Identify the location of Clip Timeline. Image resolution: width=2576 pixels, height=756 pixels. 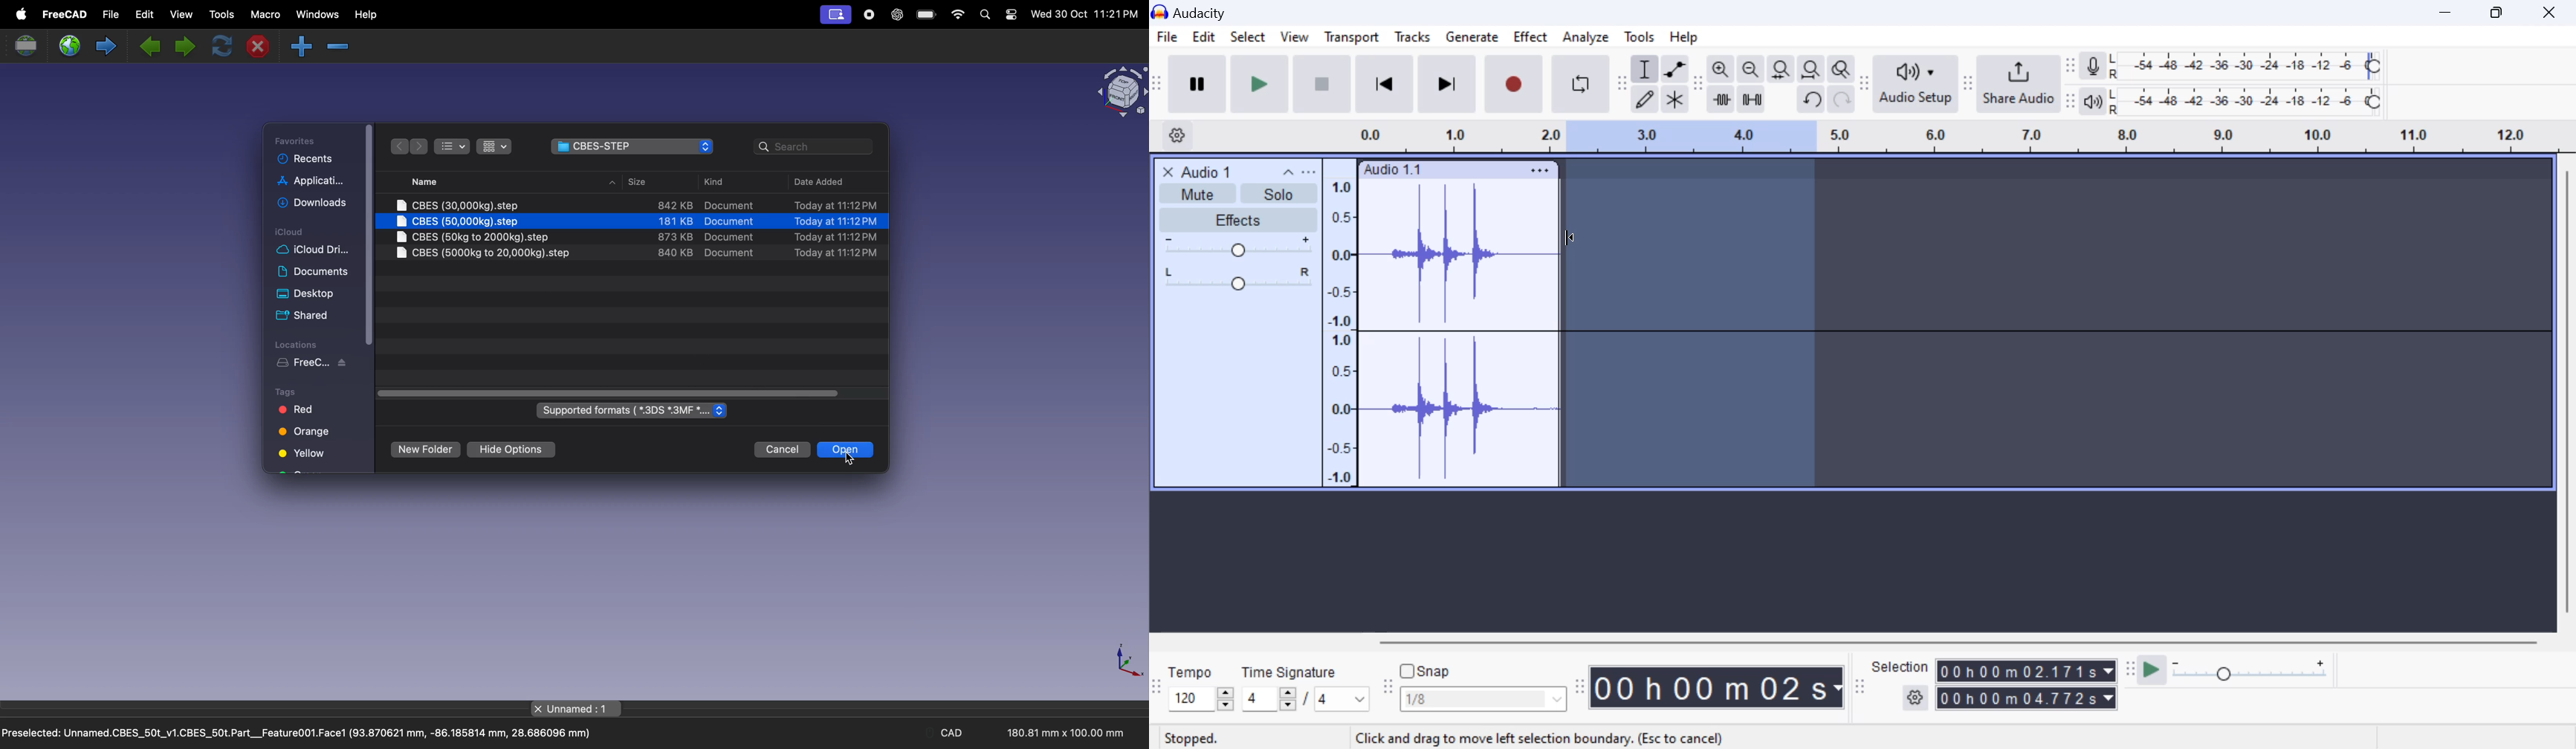
(1943, 138).